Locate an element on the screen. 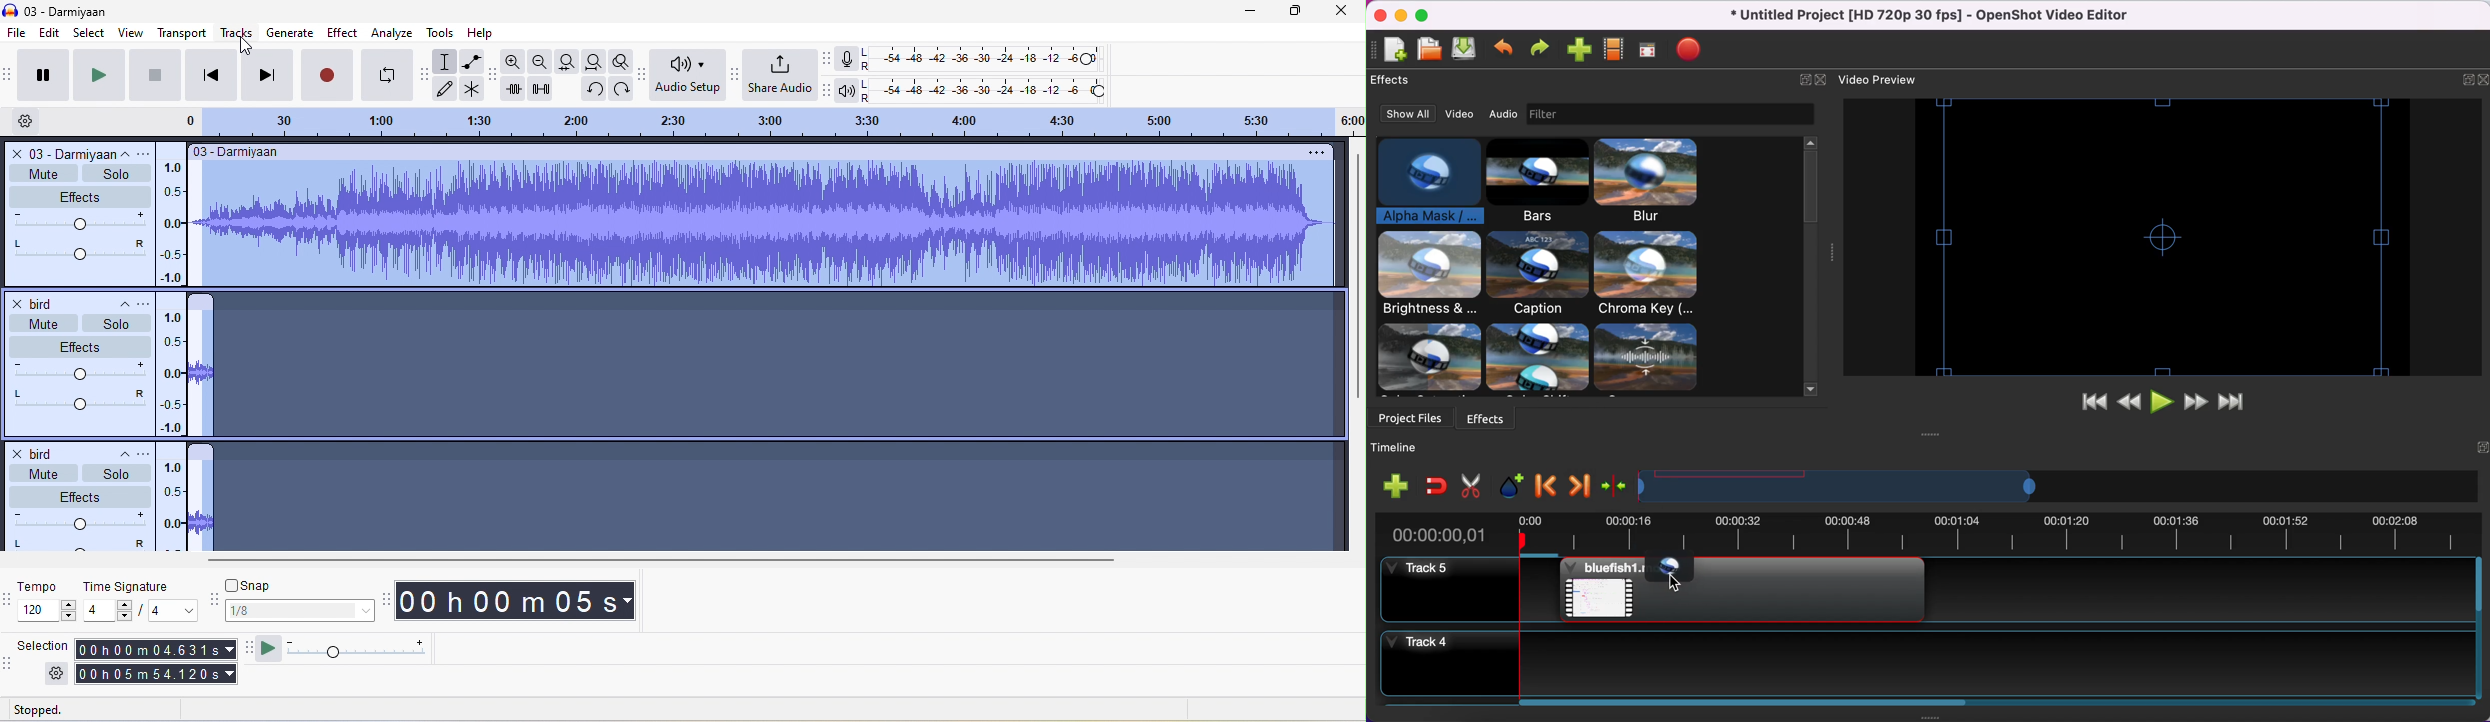  record meter is located at coordinates (846, 62).